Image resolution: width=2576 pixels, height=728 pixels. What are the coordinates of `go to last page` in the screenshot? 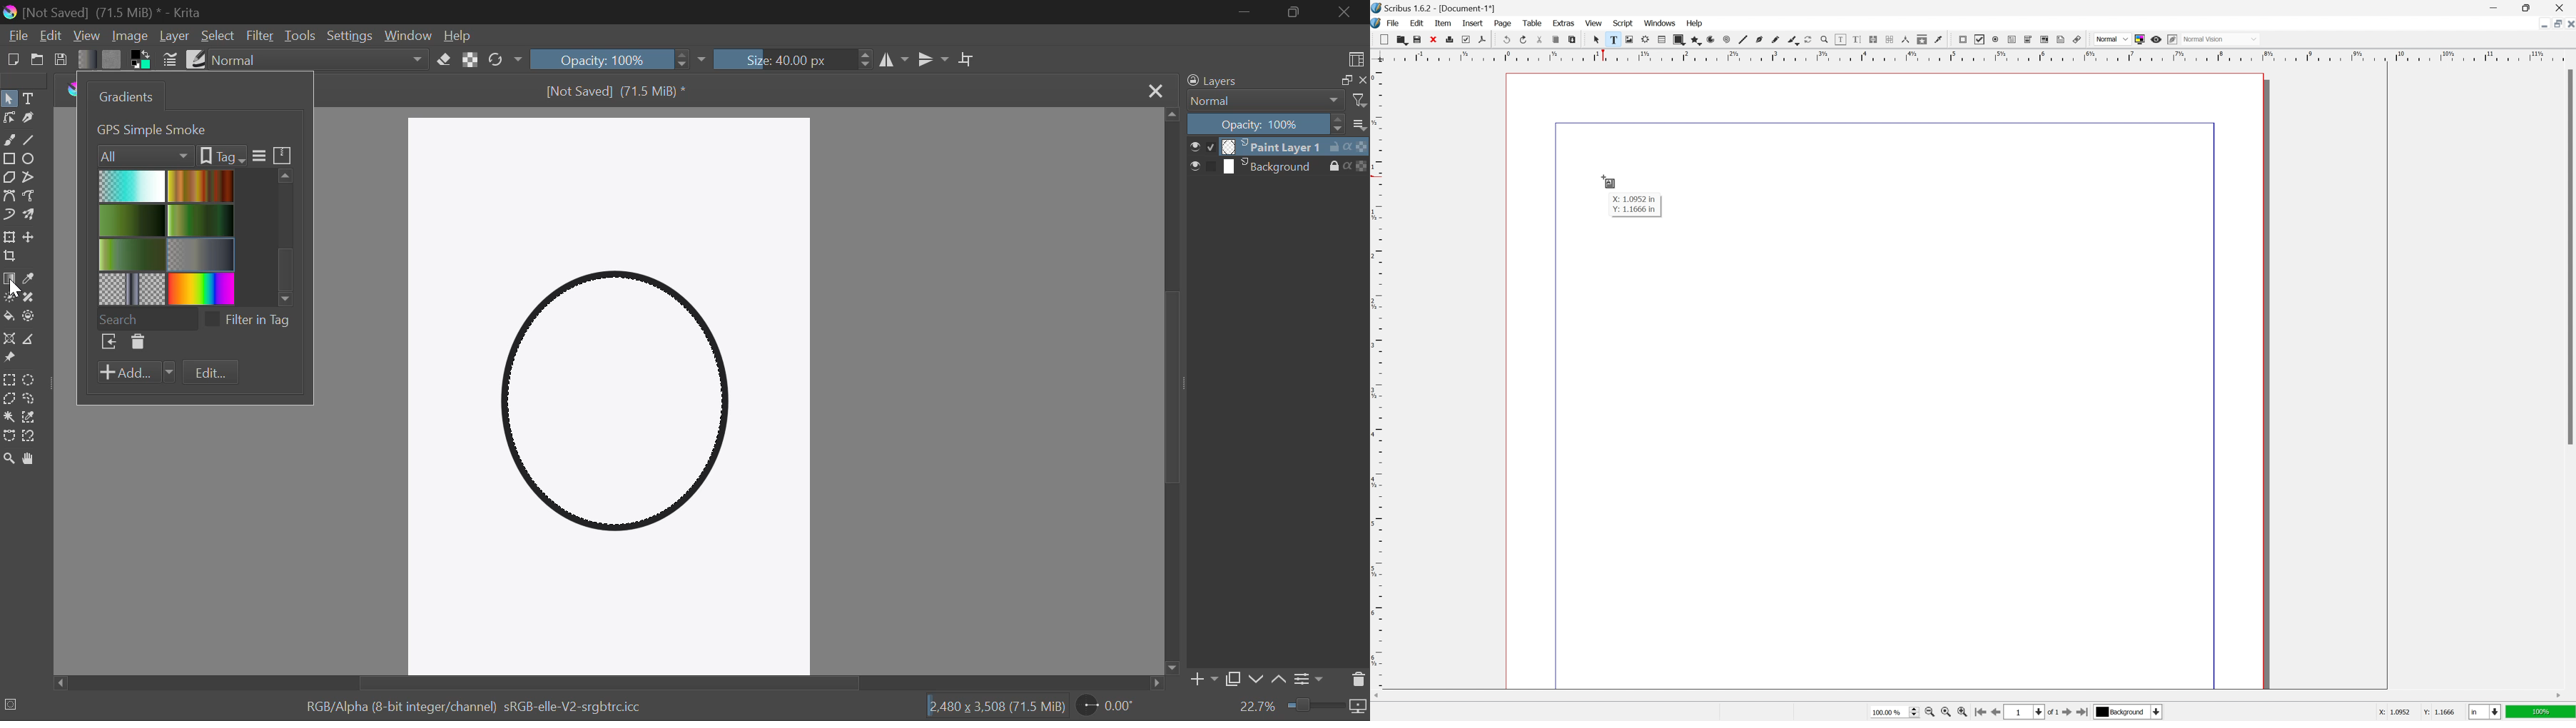 It's located at (2086, 714).